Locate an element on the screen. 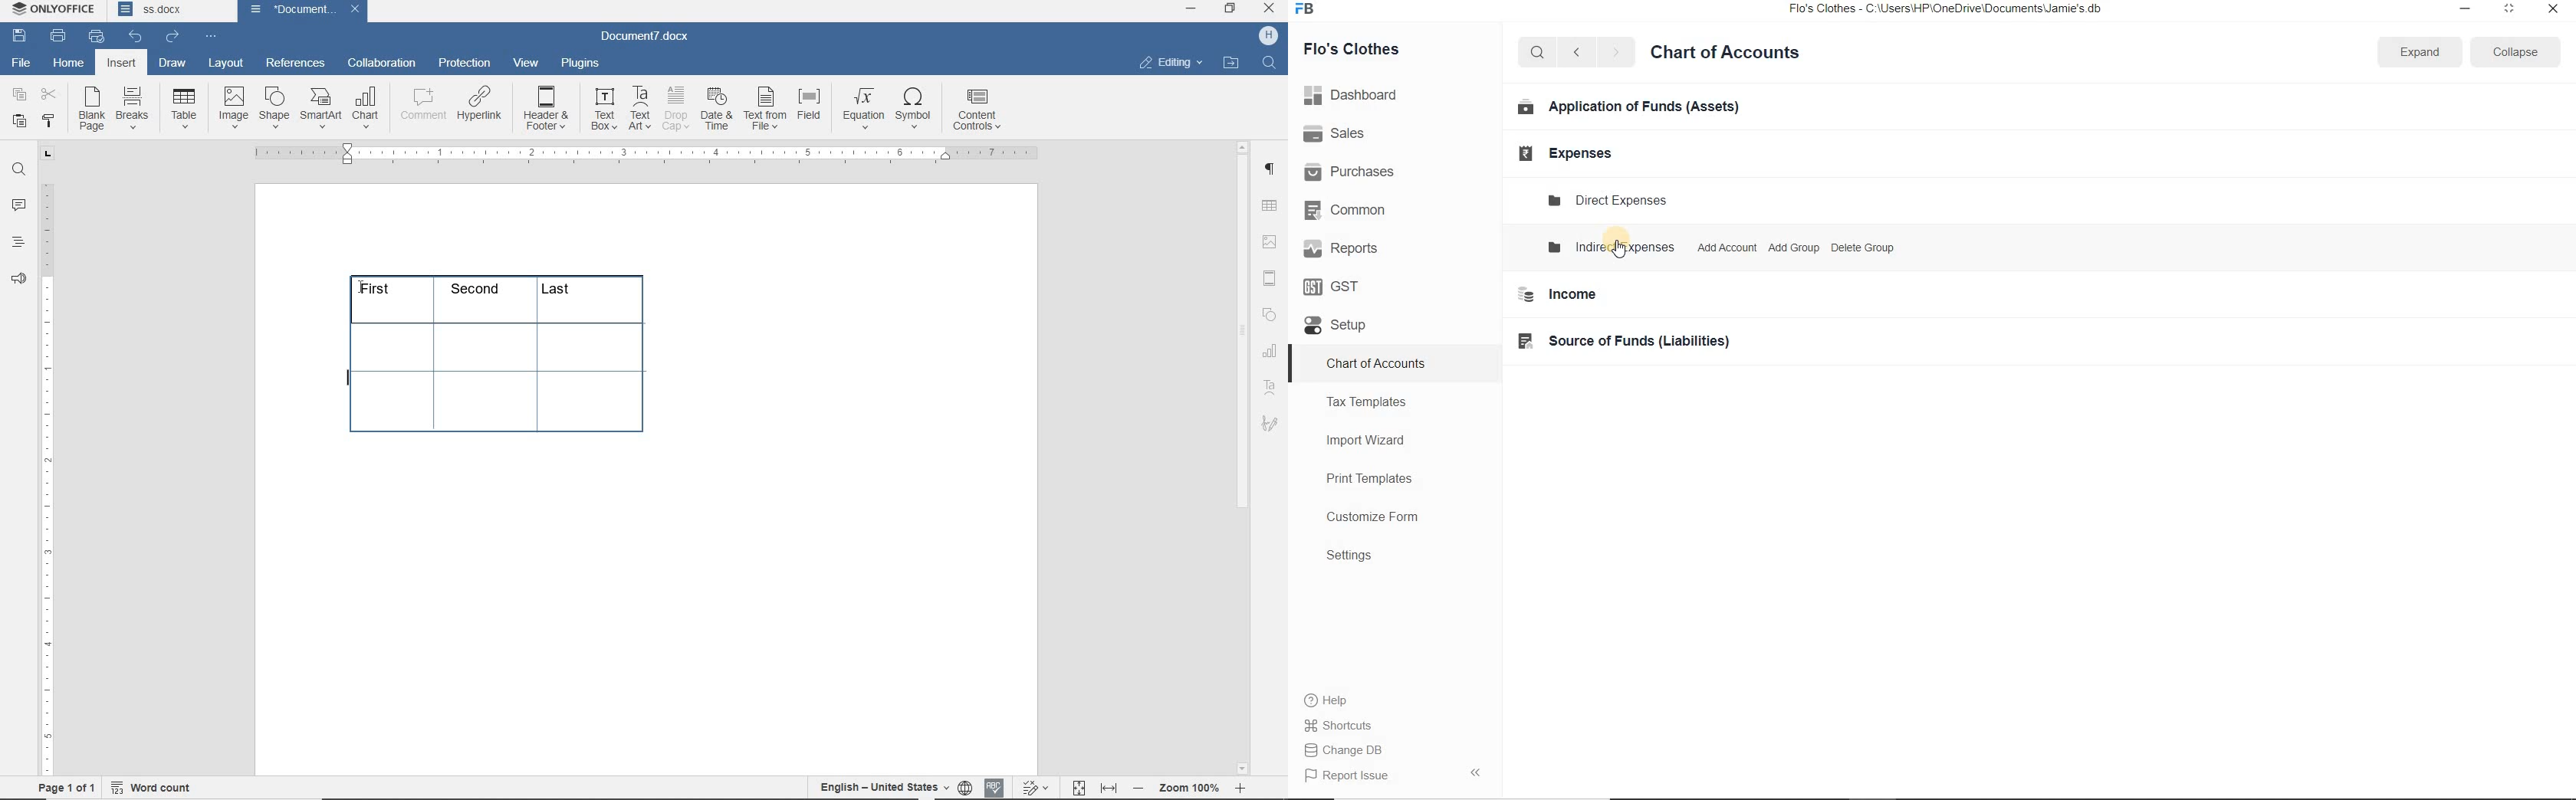 The height and width of the screenshot is (812, 2576). Chart of Accounts is located at coordinates (1375, 365).